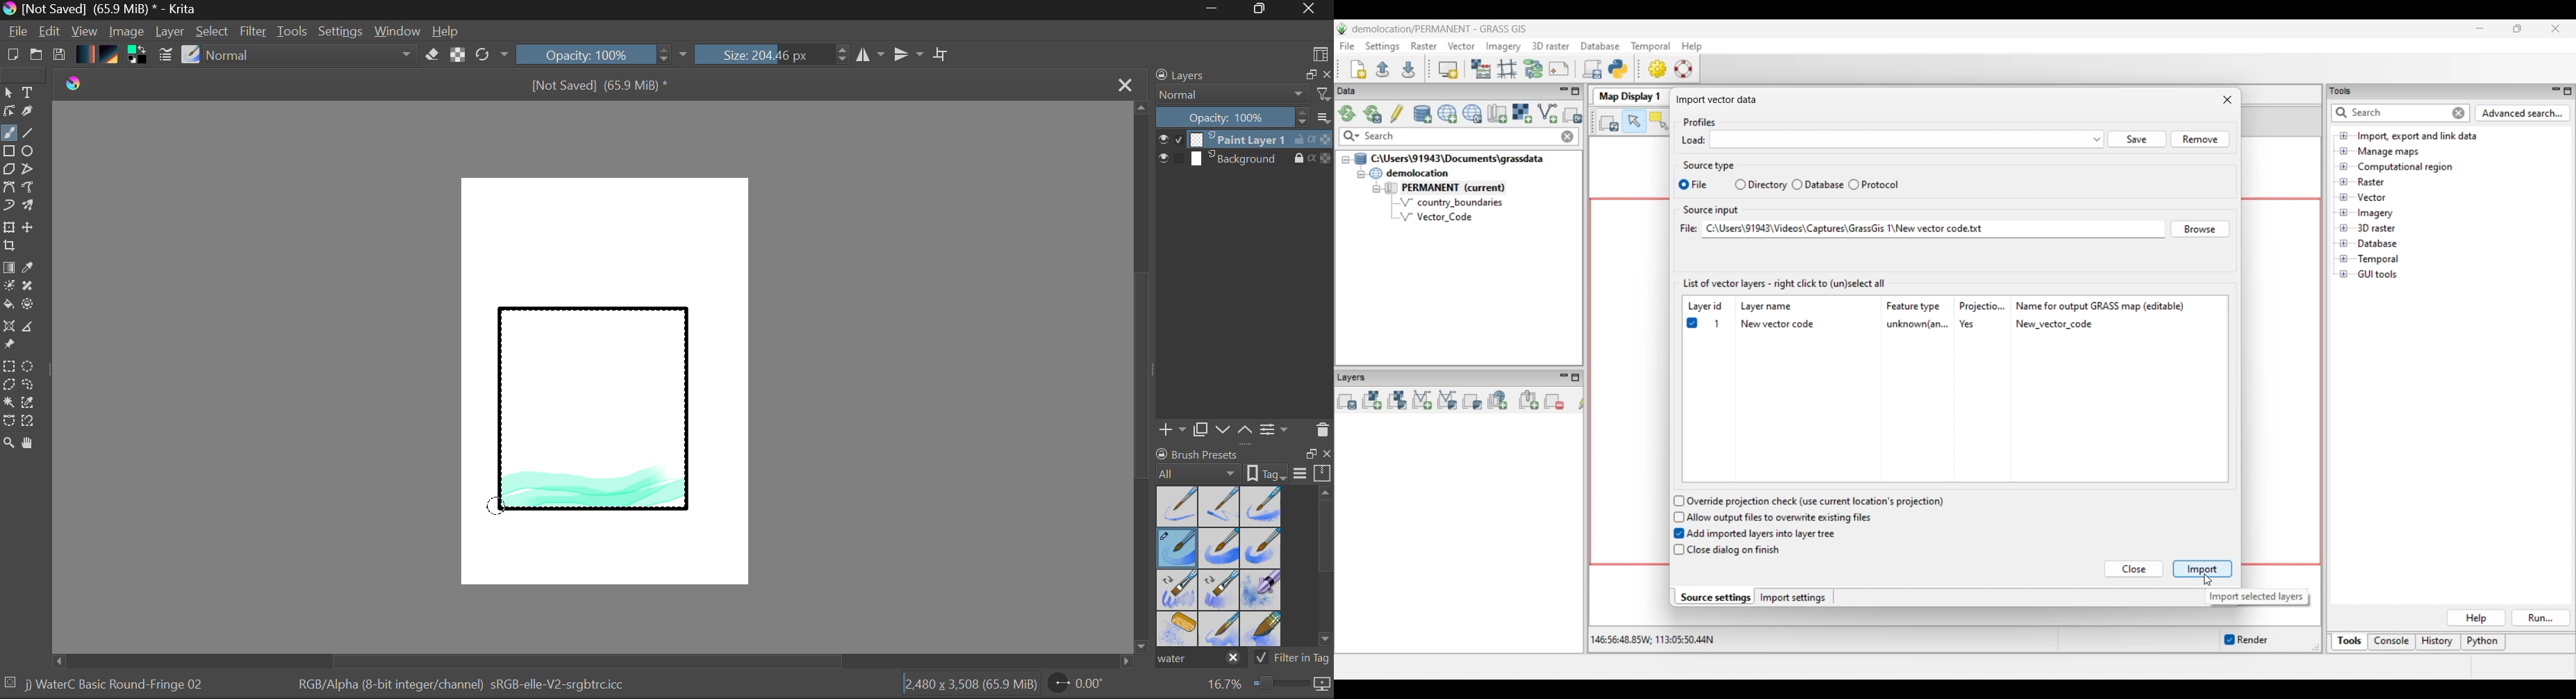 Image resolution: width=2576 pixels, height=700 pixels. What do you see at coordinates (1534, 69) in the screenshot?
I see `Graphical Modeler` at bounding box center [1534, 69].